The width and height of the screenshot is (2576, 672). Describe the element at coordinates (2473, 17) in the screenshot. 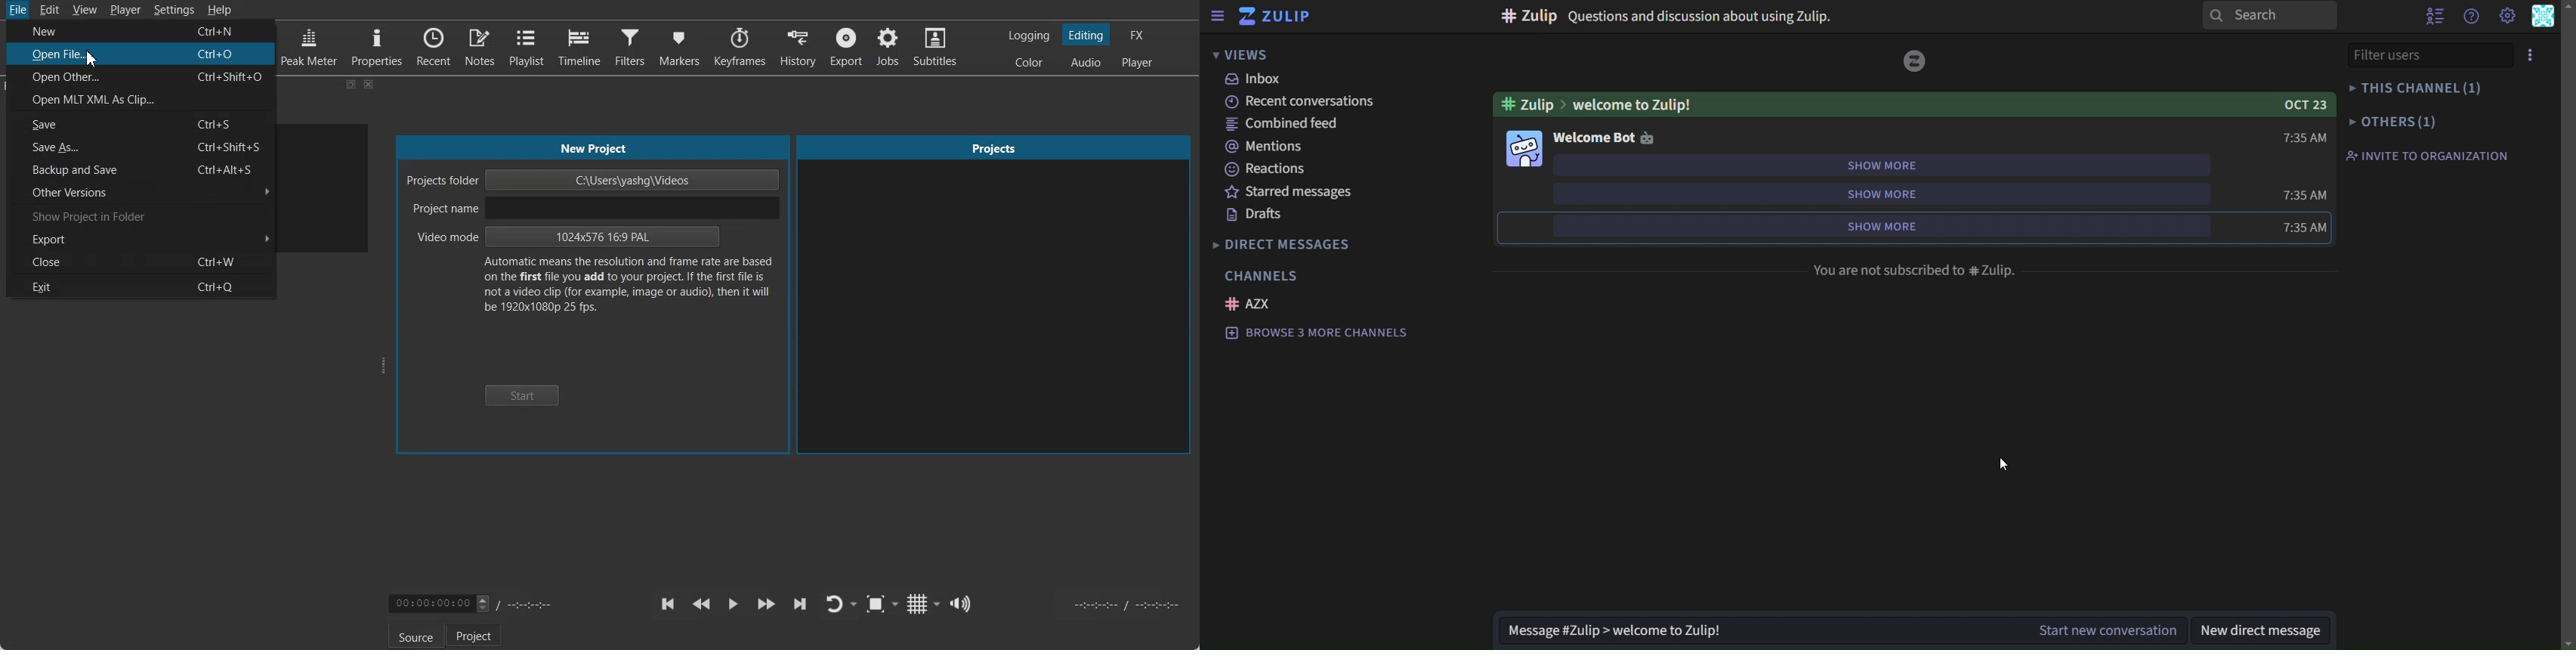

I see `get help` at that location.